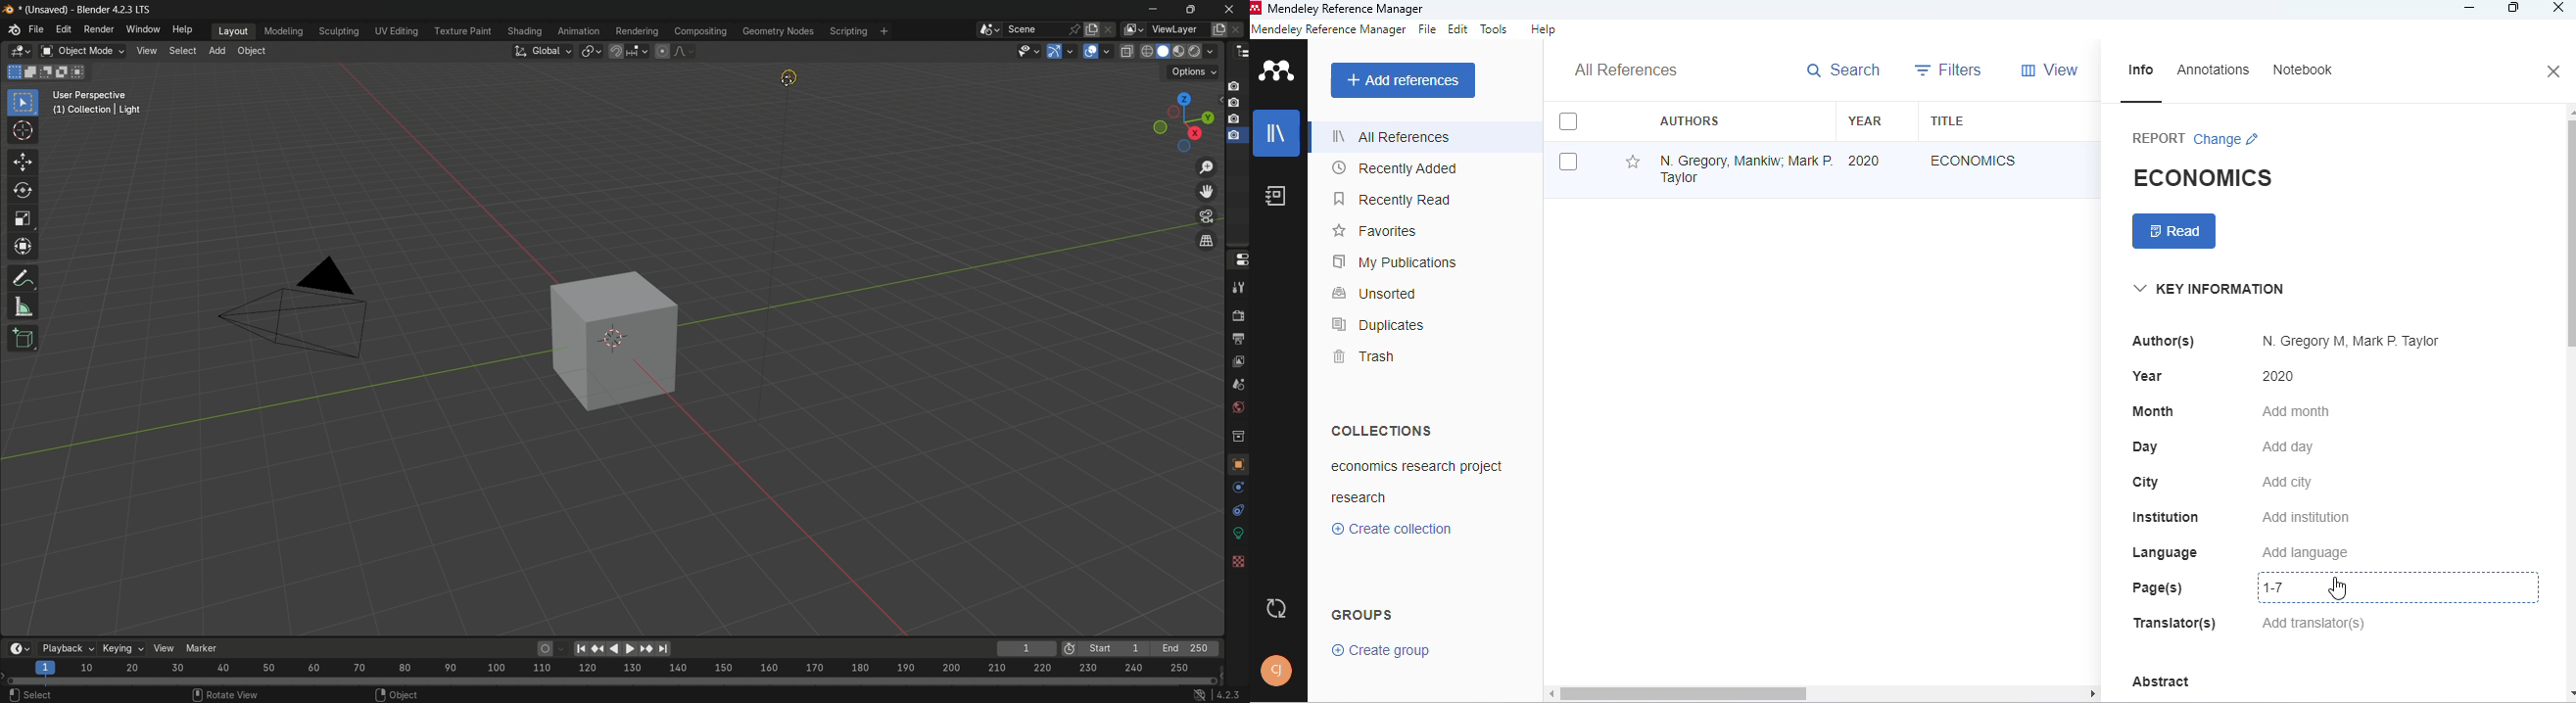  I want to click on day, so click(2145, 447).